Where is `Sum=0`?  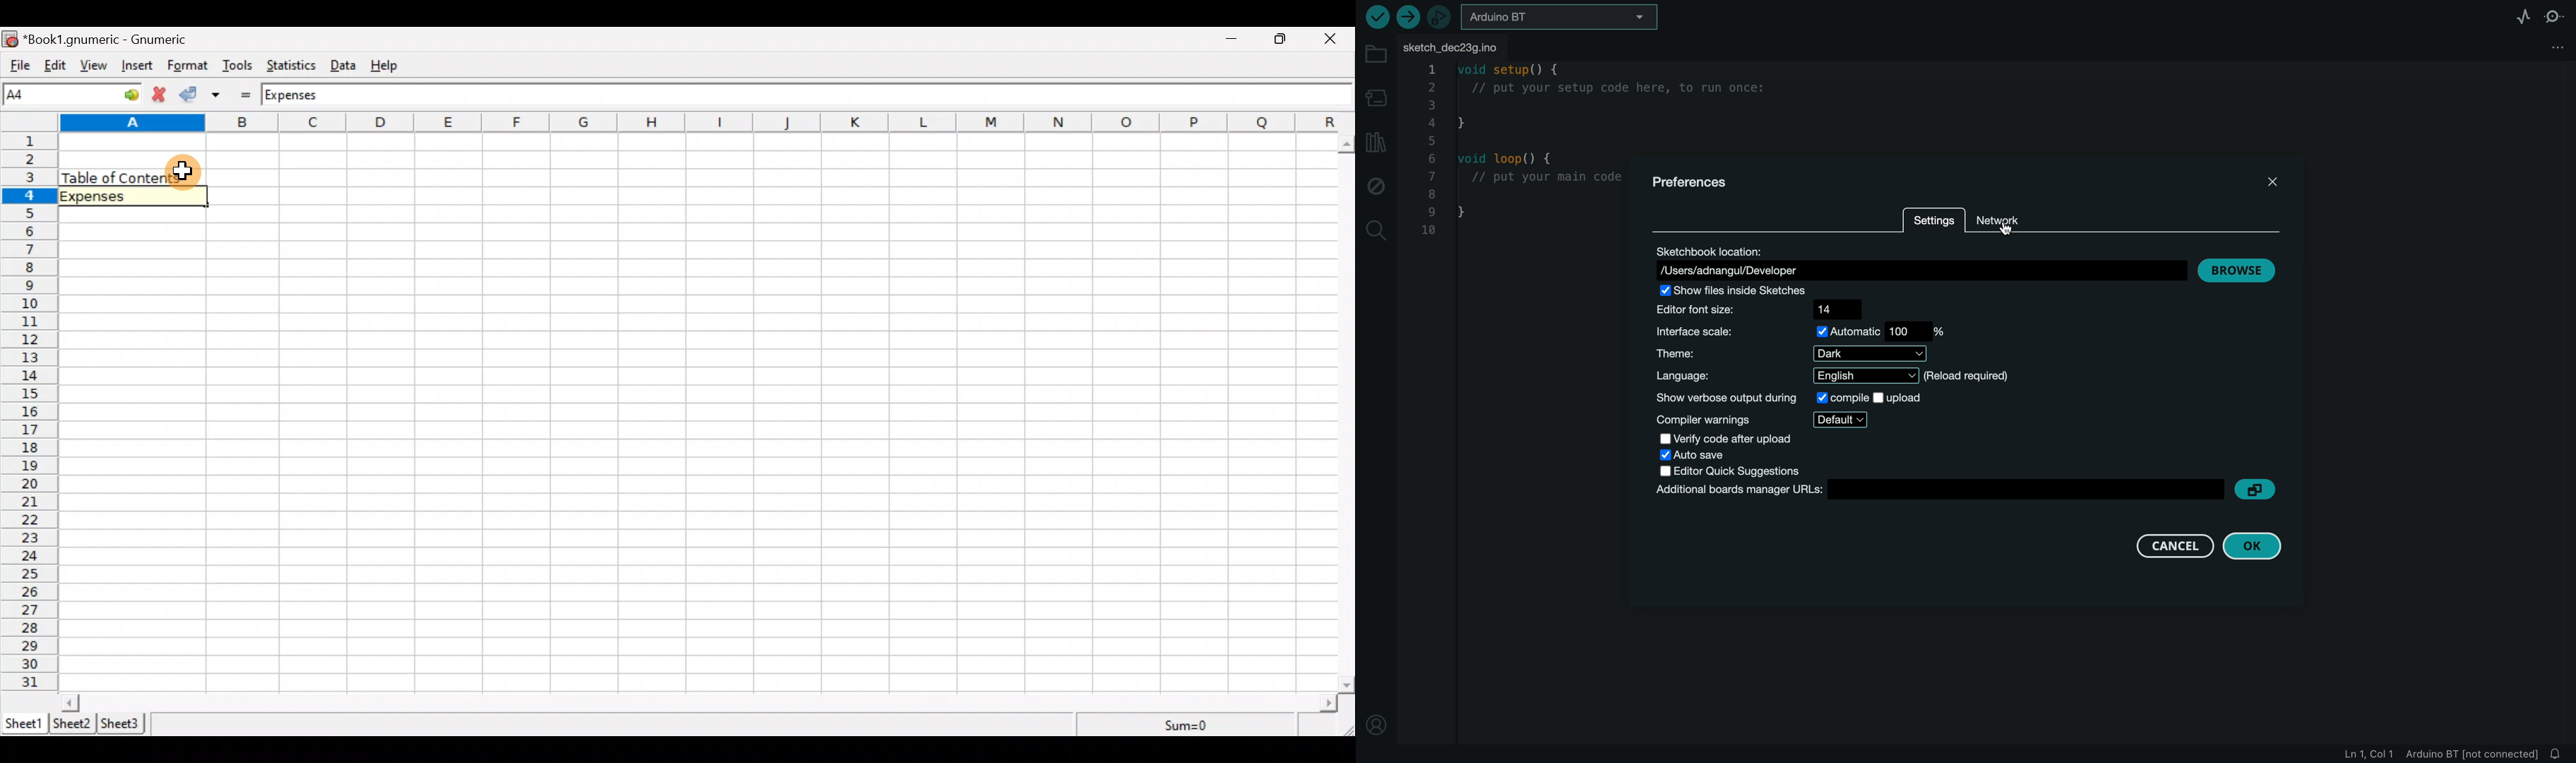
Sum=0 is located at coordinates (1188, 726).